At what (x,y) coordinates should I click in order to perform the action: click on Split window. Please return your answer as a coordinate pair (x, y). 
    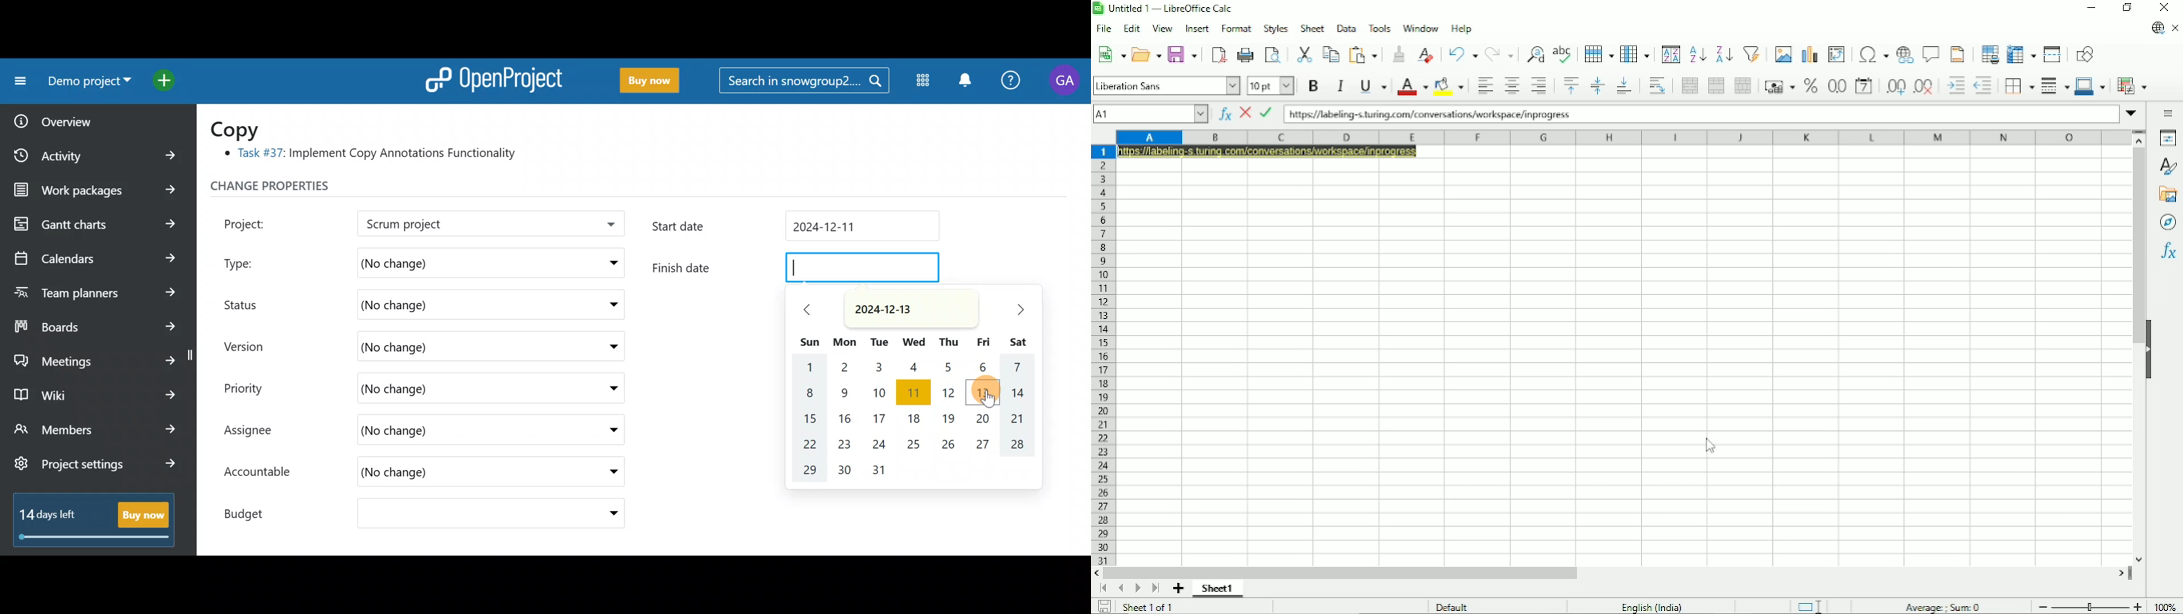
    Looking at the image, I should click on (2053, 55).